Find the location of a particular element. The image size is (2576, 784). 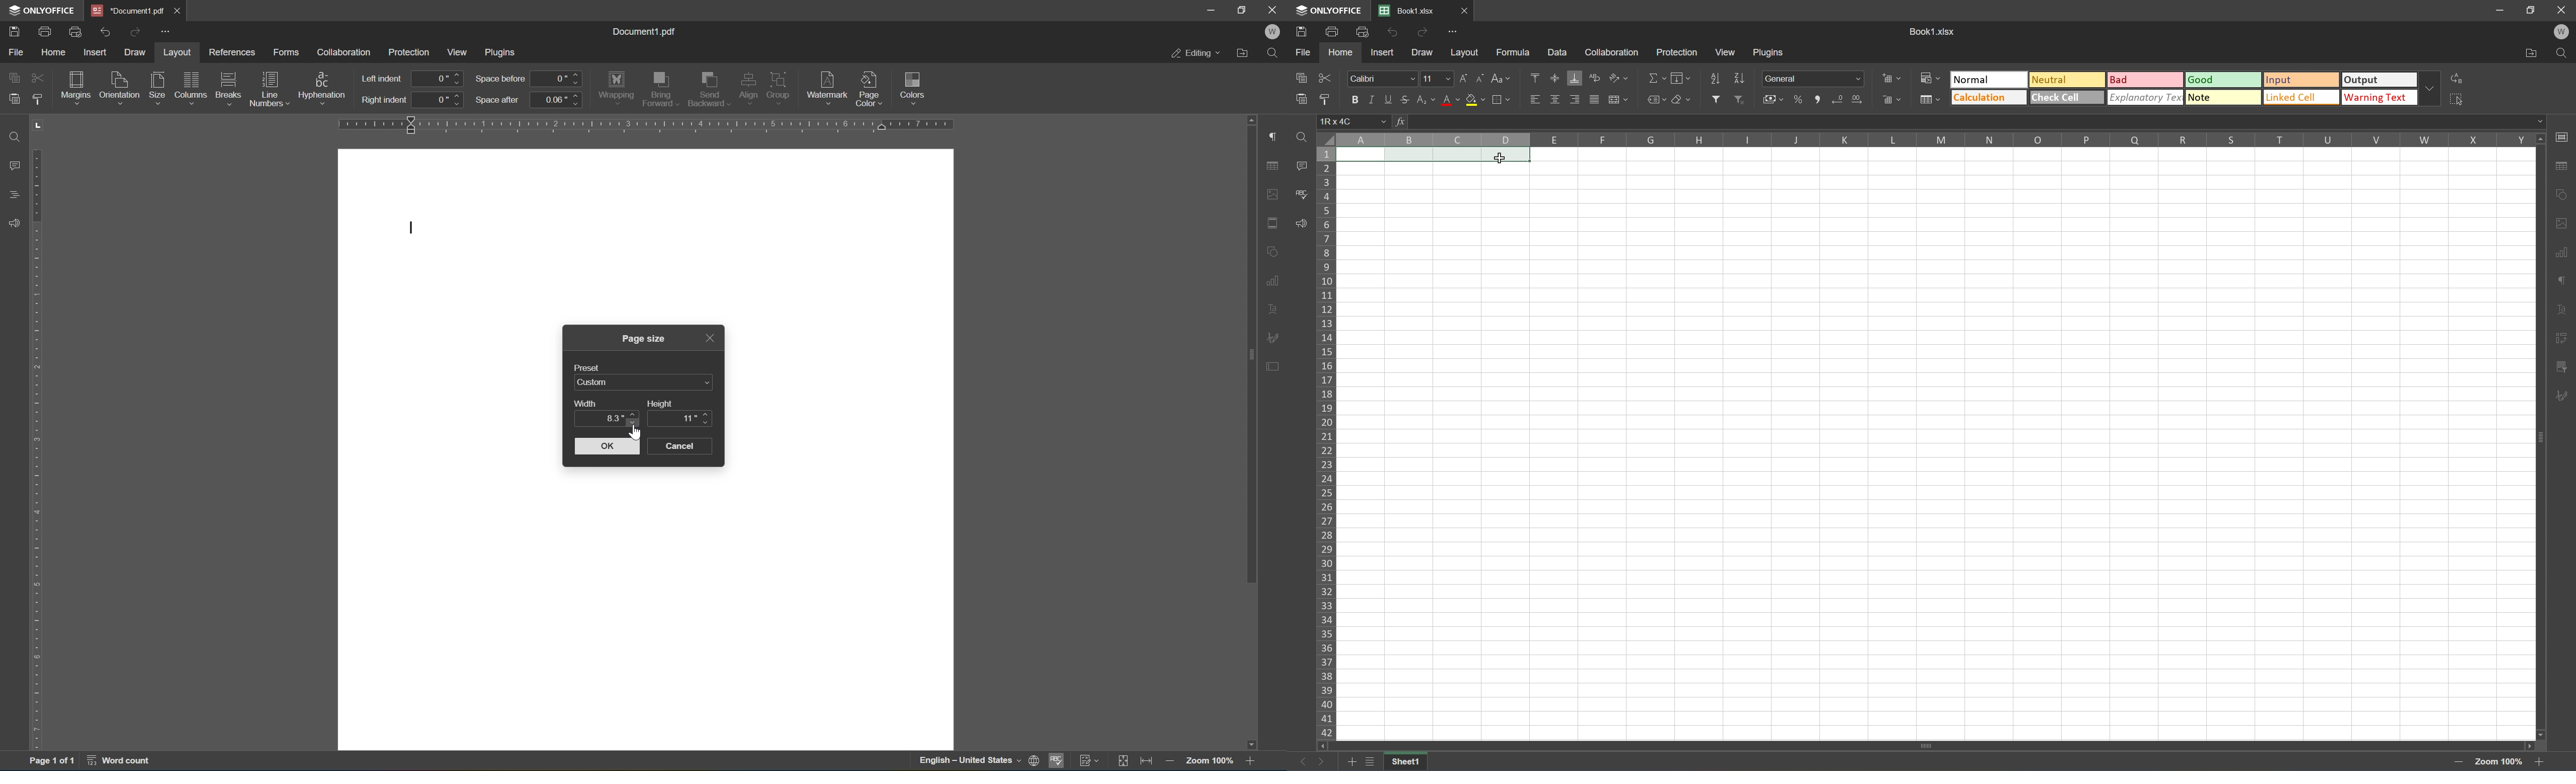

Save is located at coordinates (1299, 33).